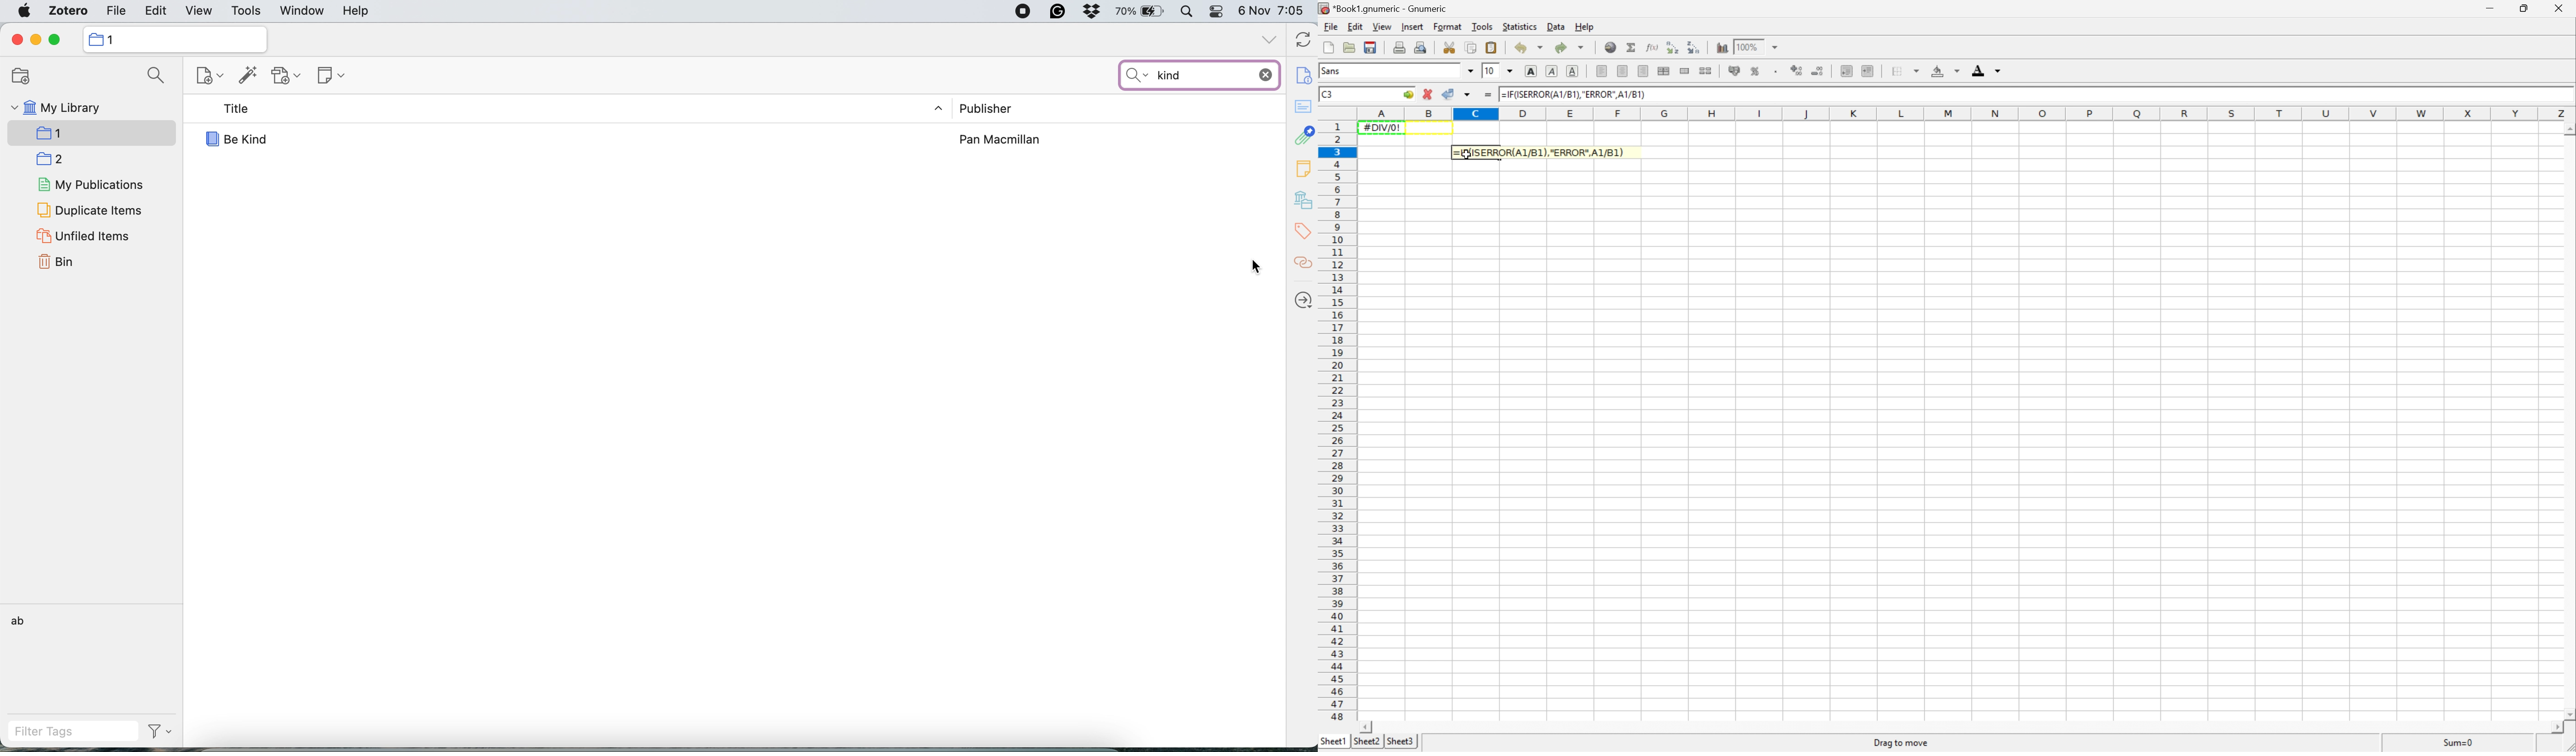 This screenshot has height=756, width=2576. I want to click on edit, so click(156, 11).